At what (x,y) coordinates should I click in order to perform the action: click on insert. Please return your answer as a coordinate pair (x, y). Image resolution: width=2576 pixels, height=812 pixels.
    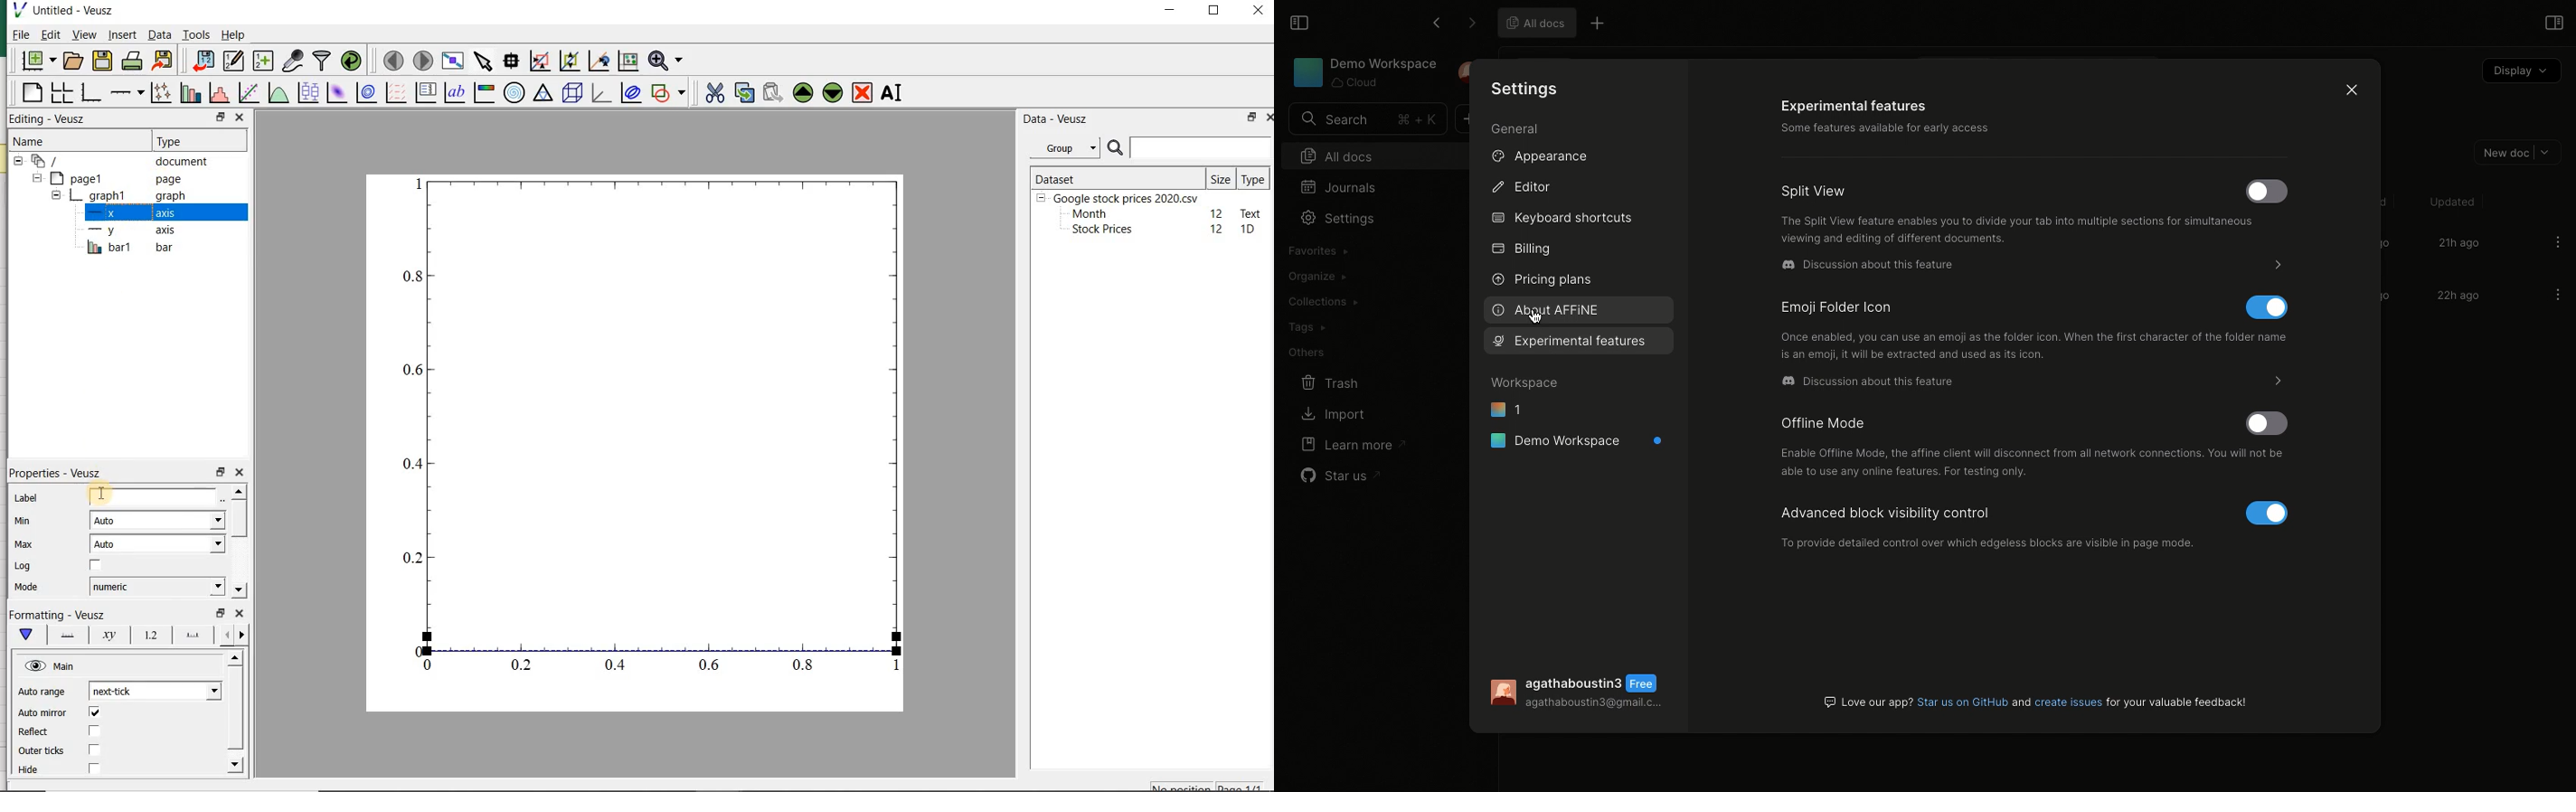
    Looking at the image, I should click on (122, 36).